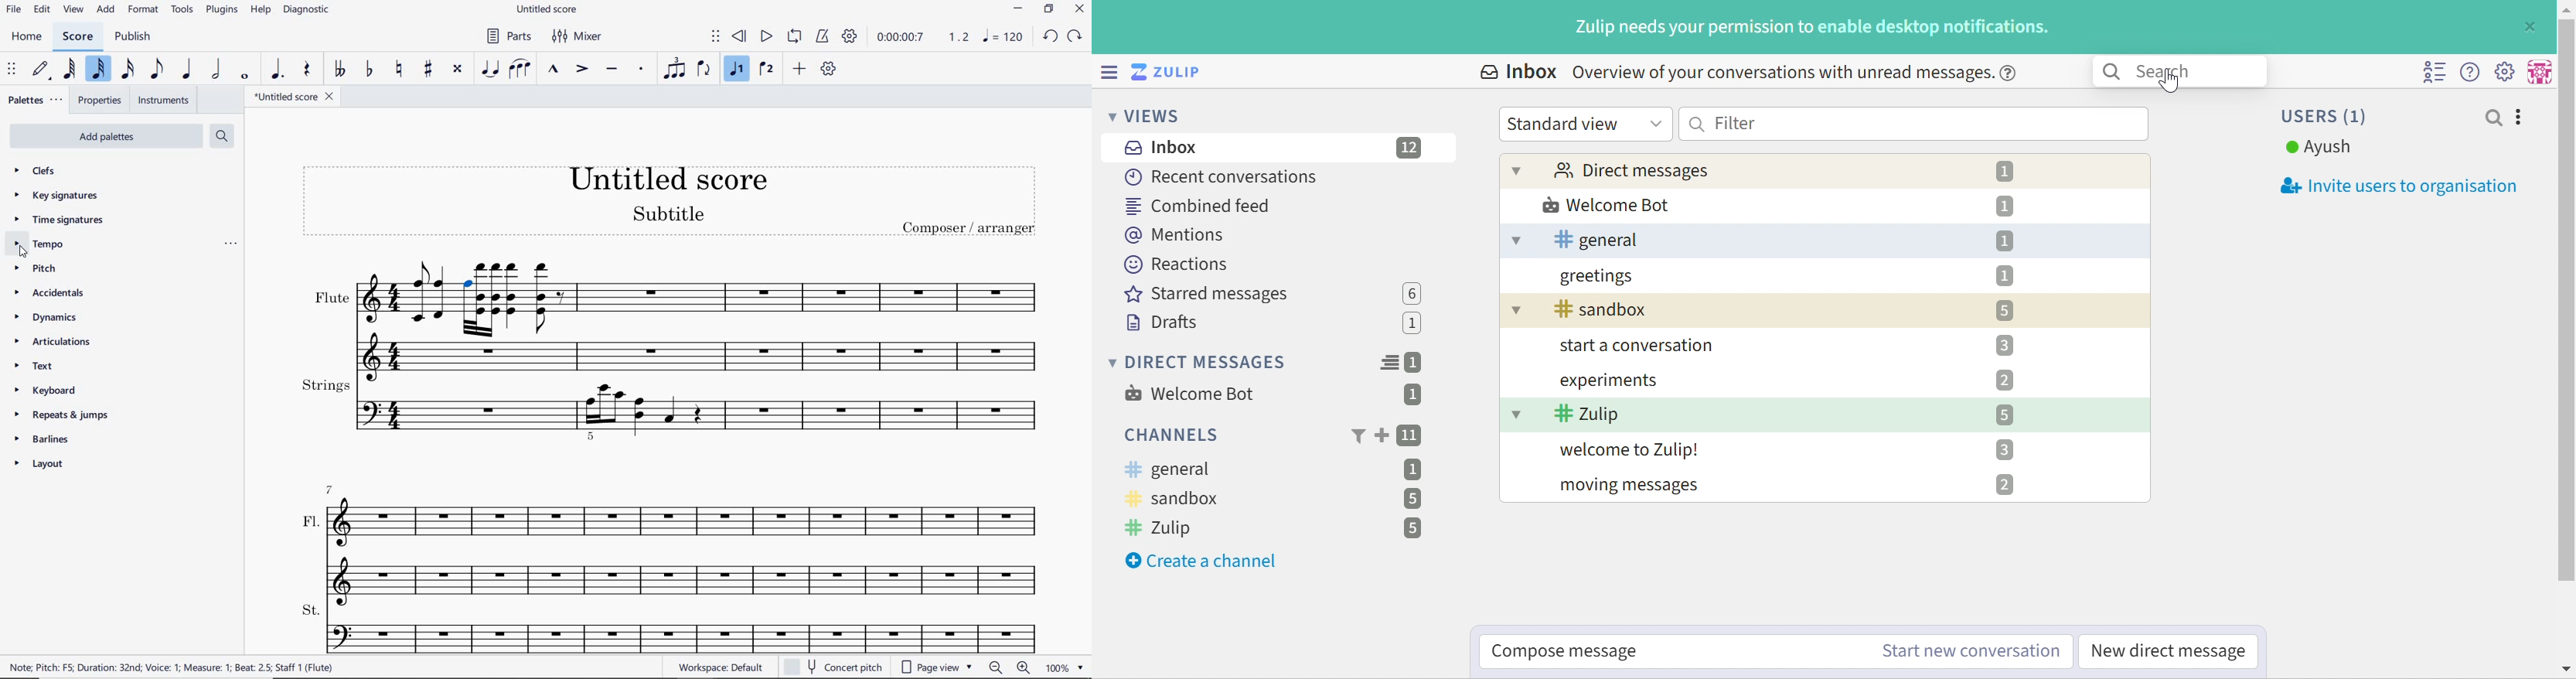 The width and height of the screenshot is (2576, 700). Describe the element at coordinates (1518, 413) in the screenshot. I see `Drop down` at that location.